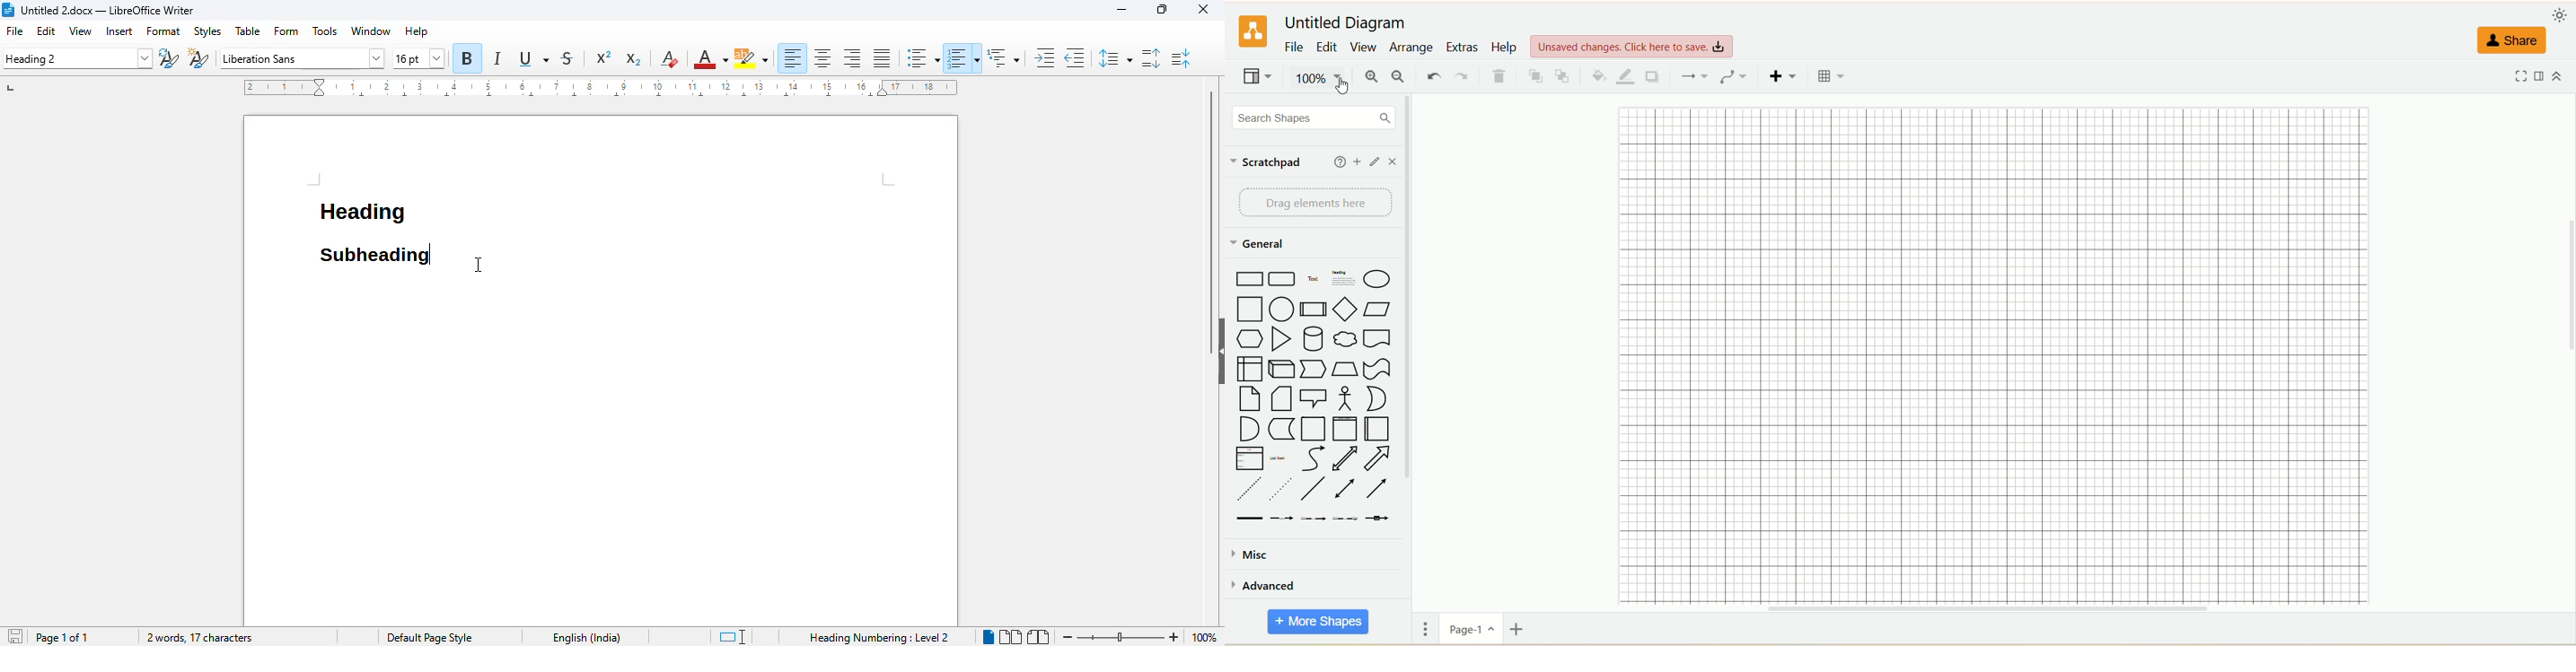 This screenshot has width=2576, height=672. I want to click on cube, so click(1280, 367).